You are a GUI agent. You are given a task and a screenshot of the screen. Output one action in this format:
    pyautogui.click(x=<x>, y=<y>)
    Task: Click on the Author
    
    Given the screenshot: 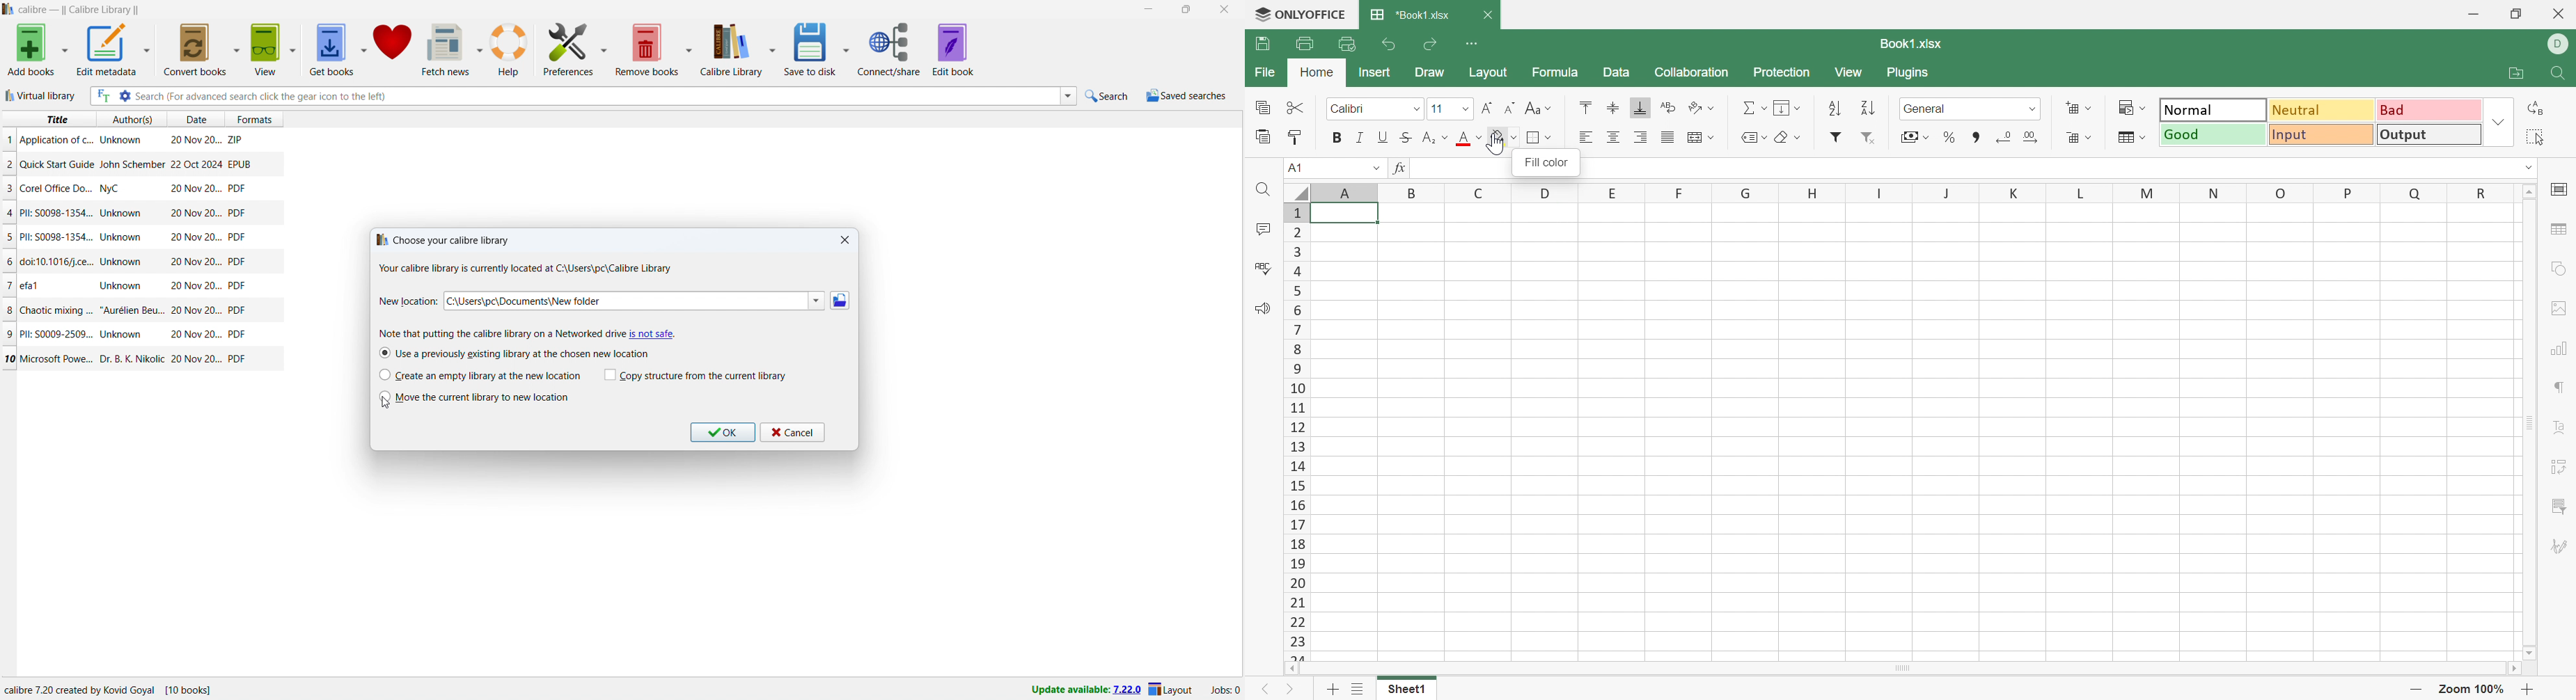 What is the action you would take?
    pyautogui.click(x=131, y=164)
    